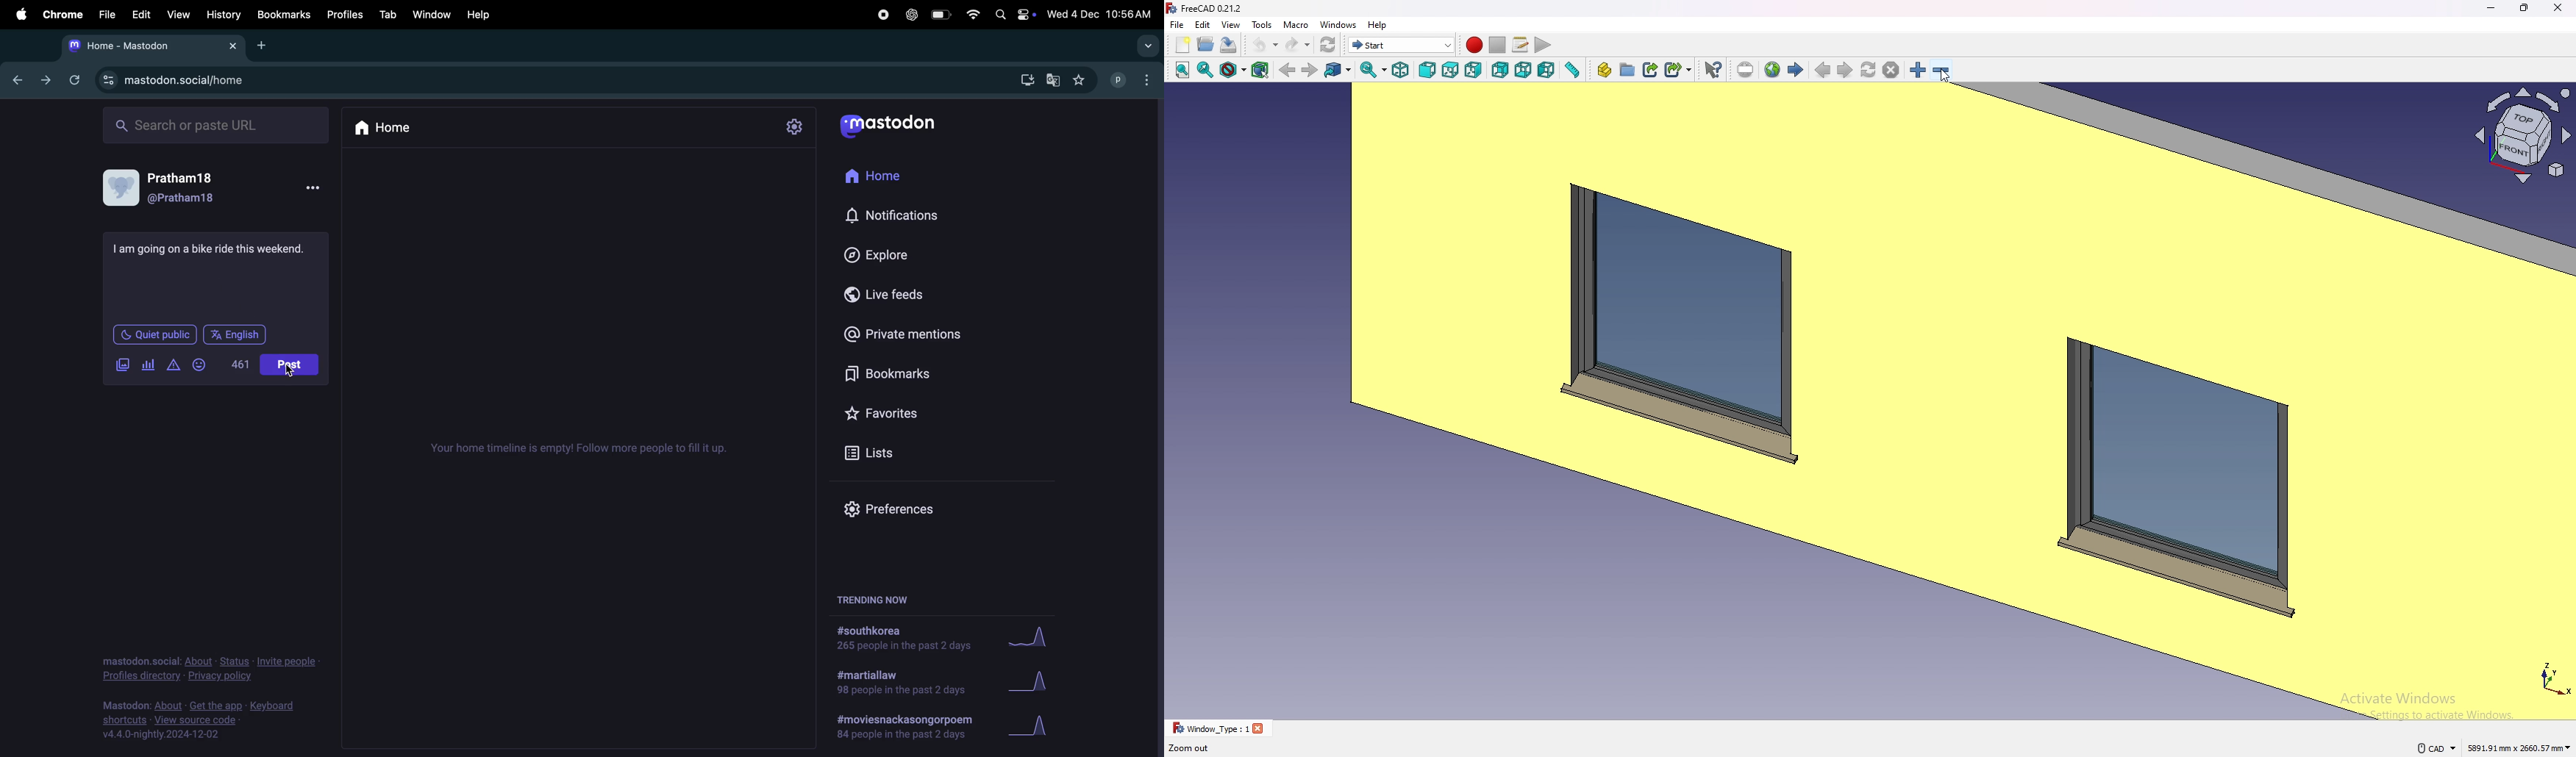  What do you see at coordinates (1474, 45) in the screenshot?
I see `macro recording` at bounding box center [1474, 45].